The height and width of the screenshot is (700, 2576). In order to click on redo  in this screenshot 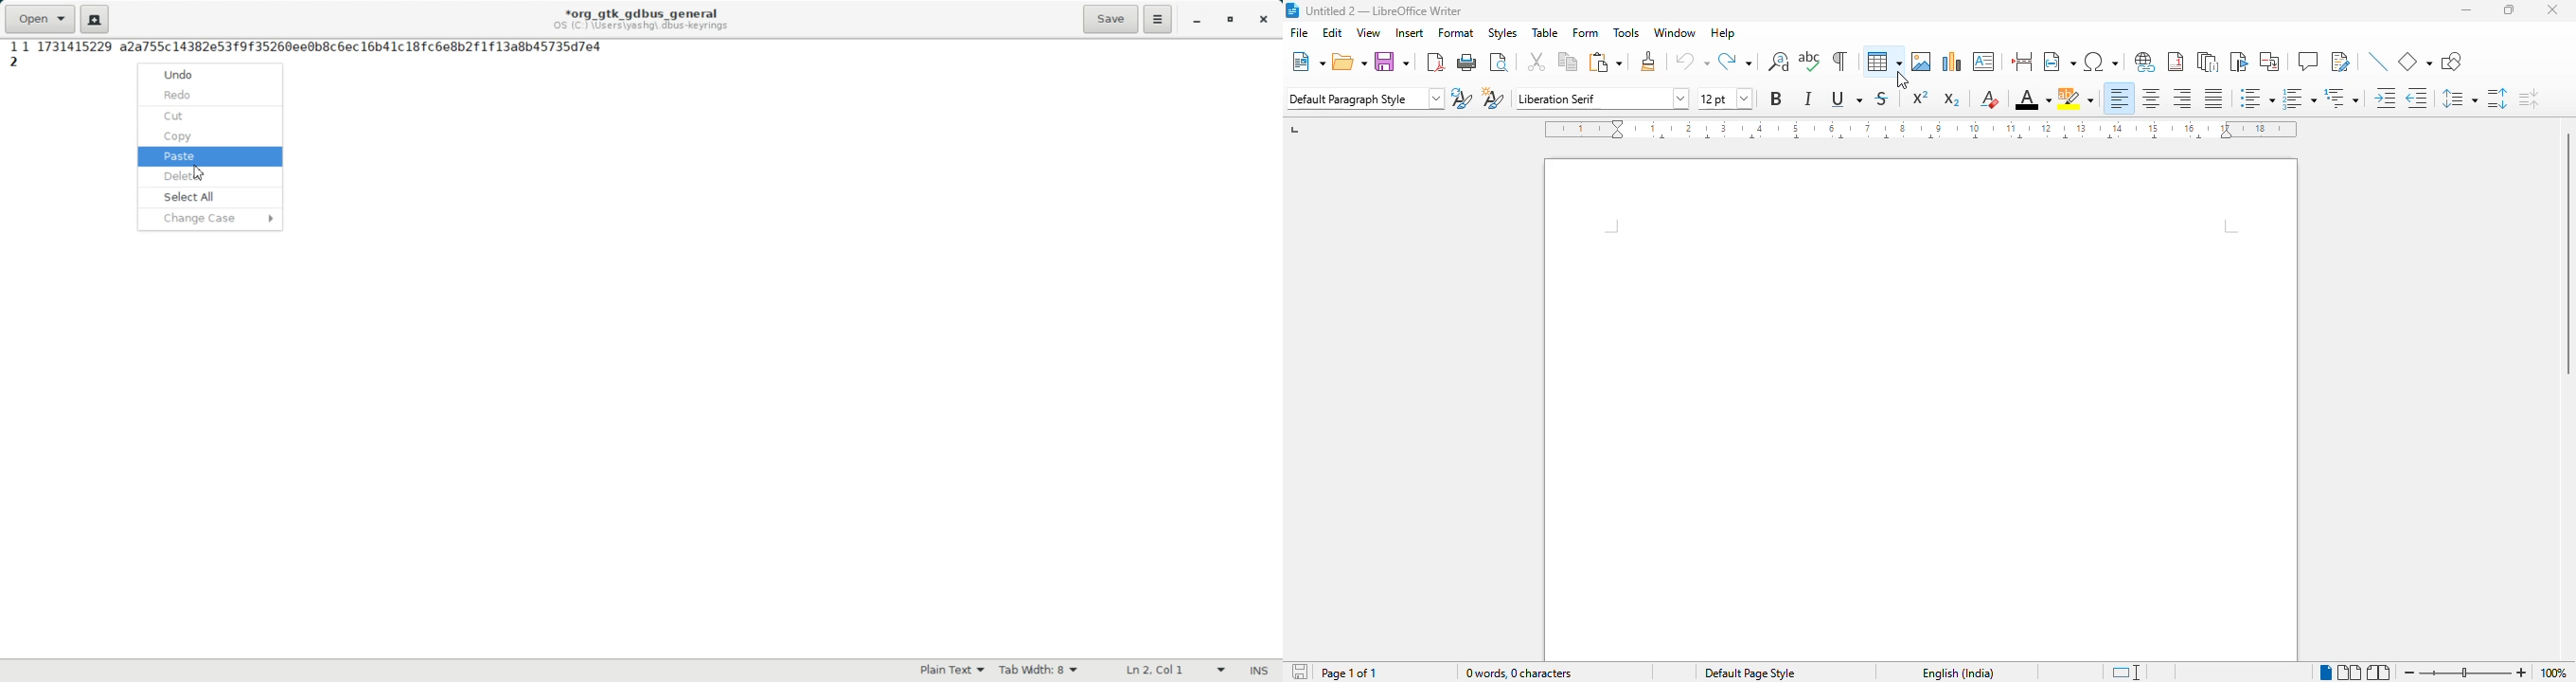, I will do `click(208, 93)`.